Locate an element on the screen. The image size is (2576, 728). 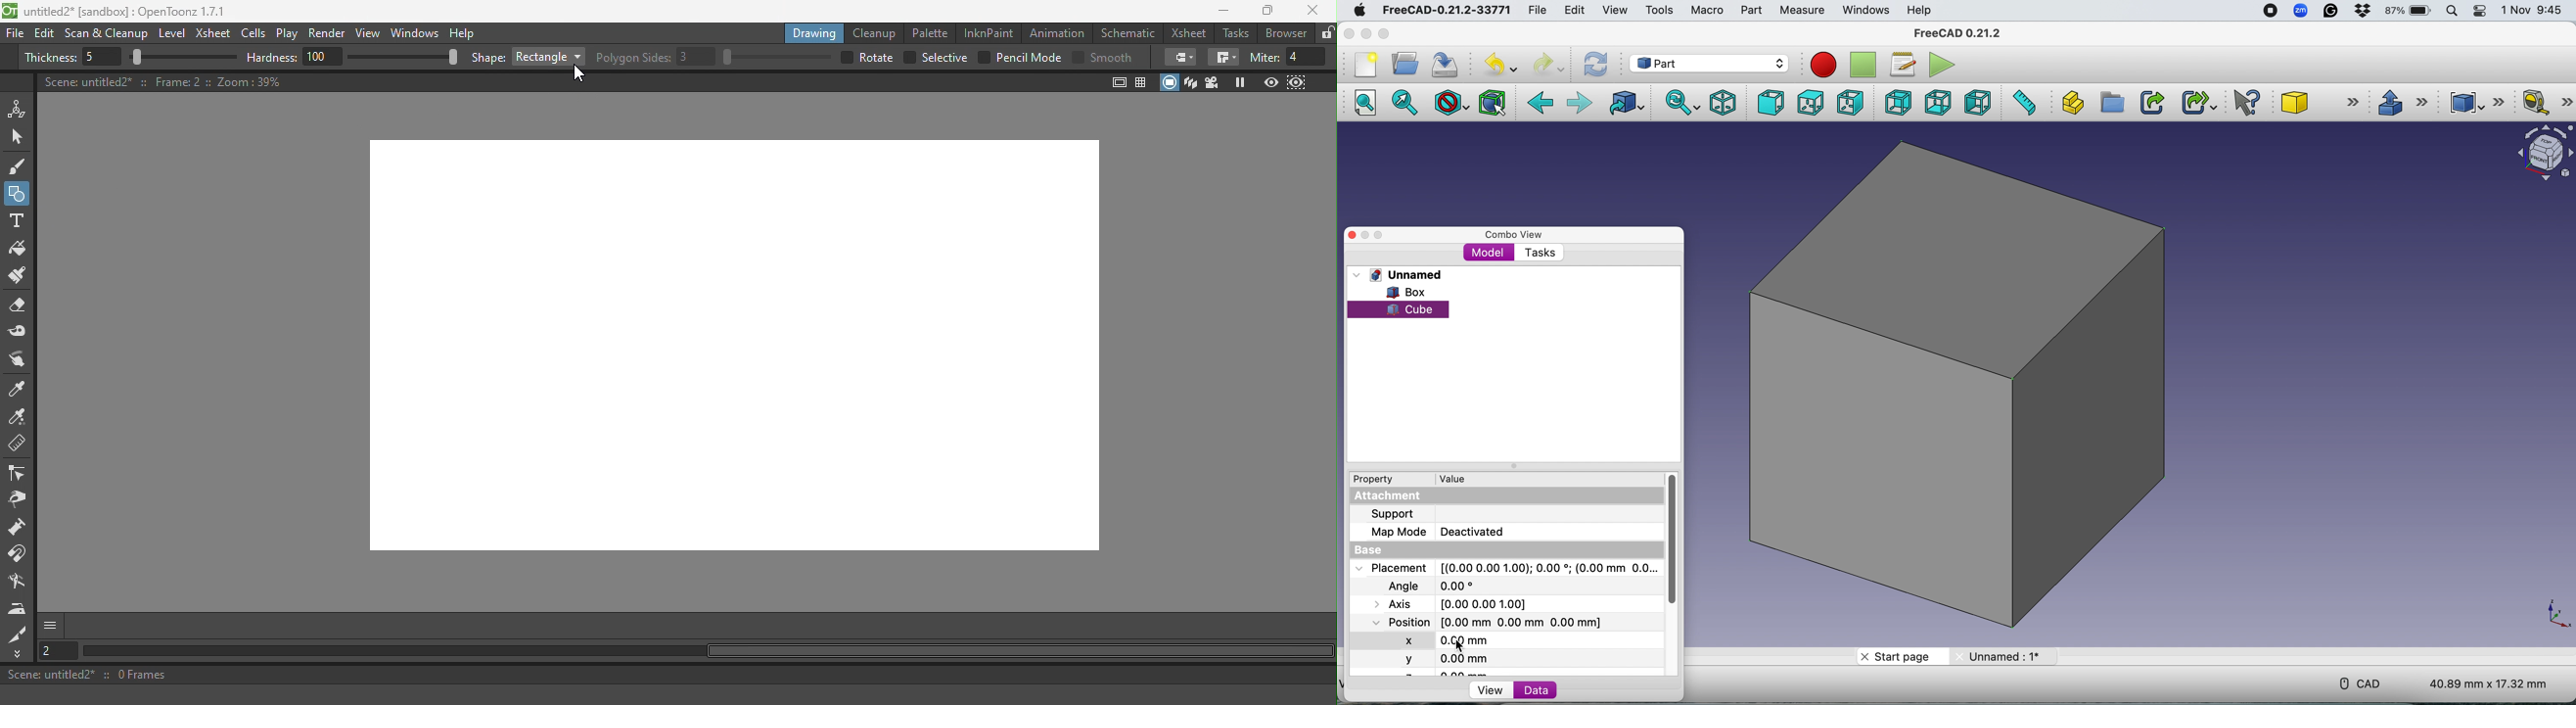
Cursor is located at coordinates (578, 74).